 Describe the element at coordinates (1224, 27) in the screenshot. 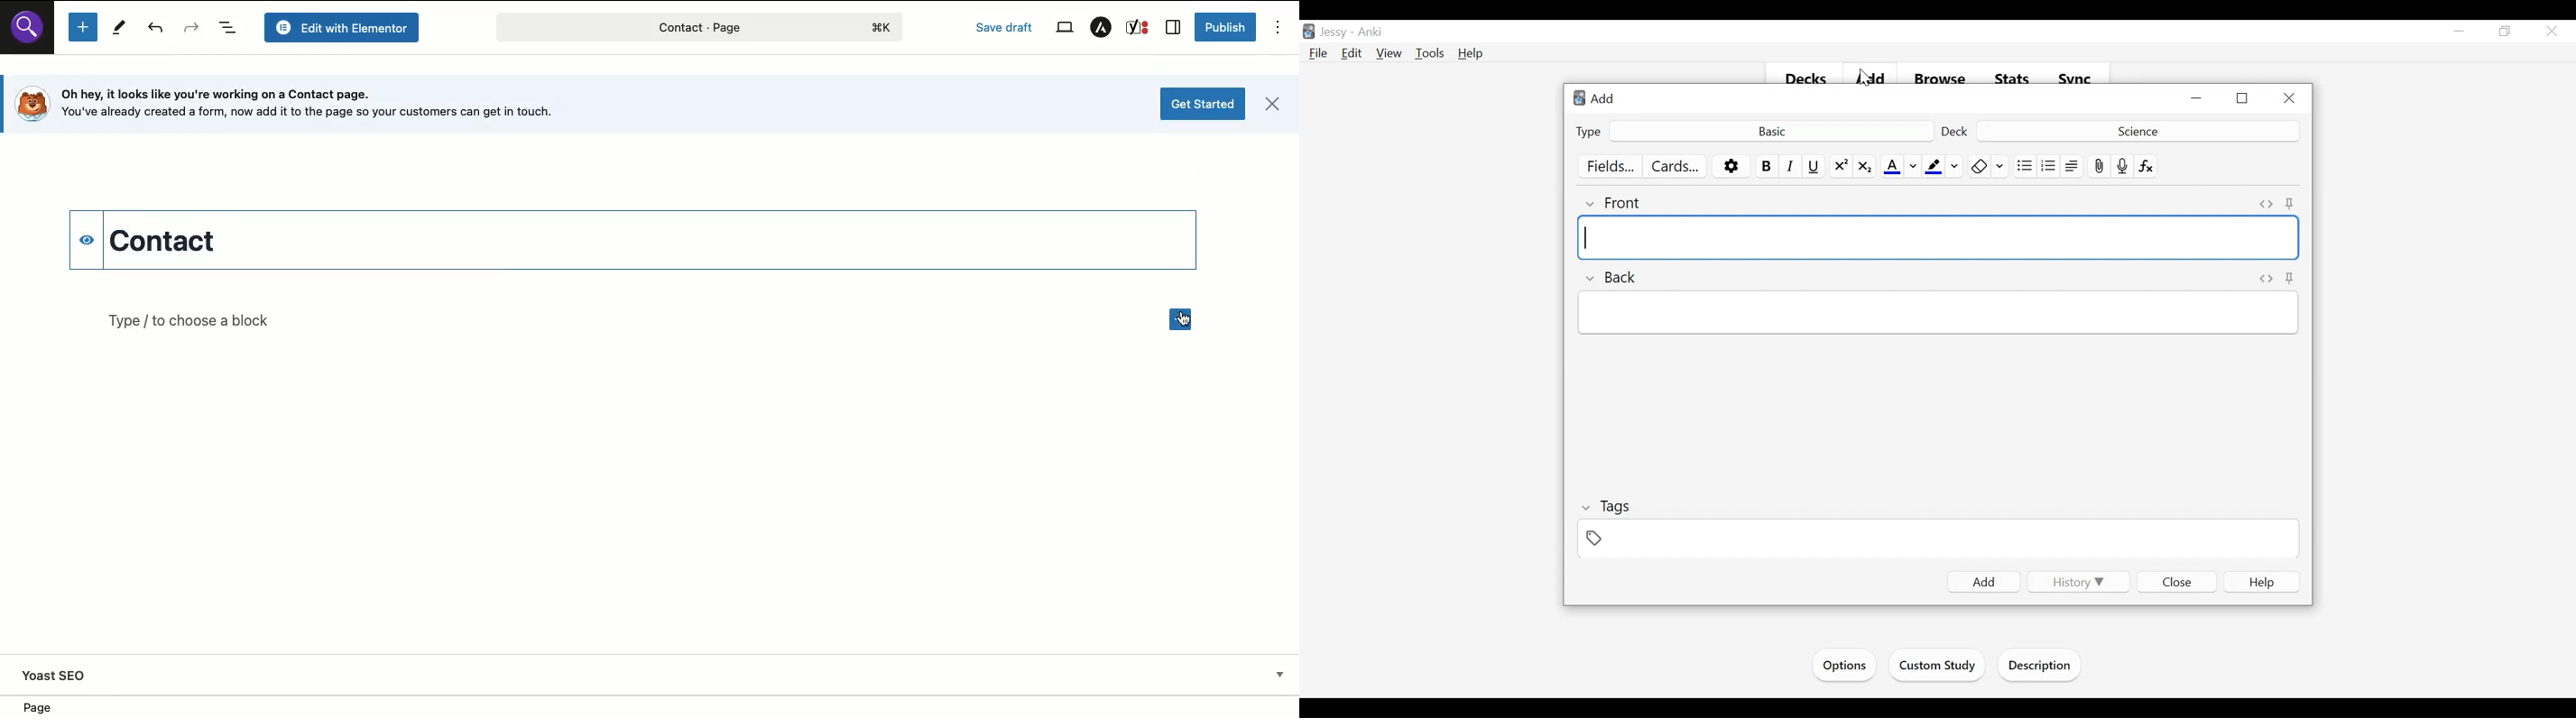

I see `Publish` at that location.